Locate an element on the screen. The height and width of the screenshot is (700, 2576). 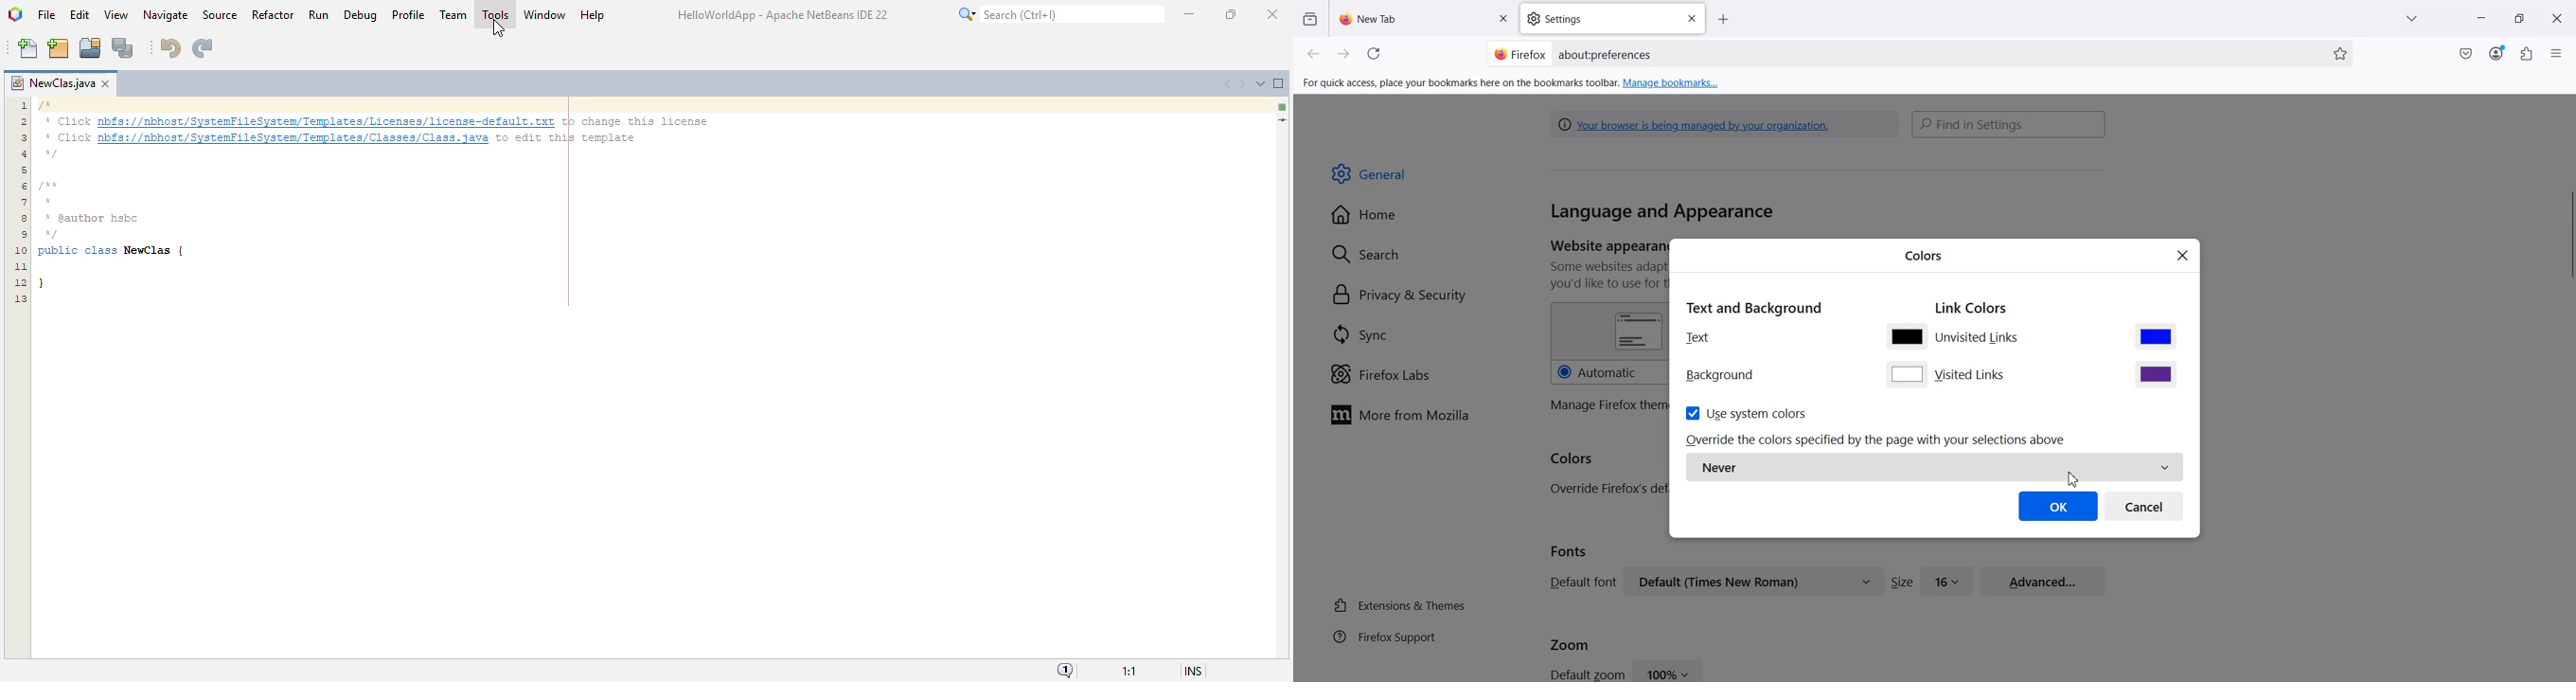
Close is located at coordinates (2557, 19).